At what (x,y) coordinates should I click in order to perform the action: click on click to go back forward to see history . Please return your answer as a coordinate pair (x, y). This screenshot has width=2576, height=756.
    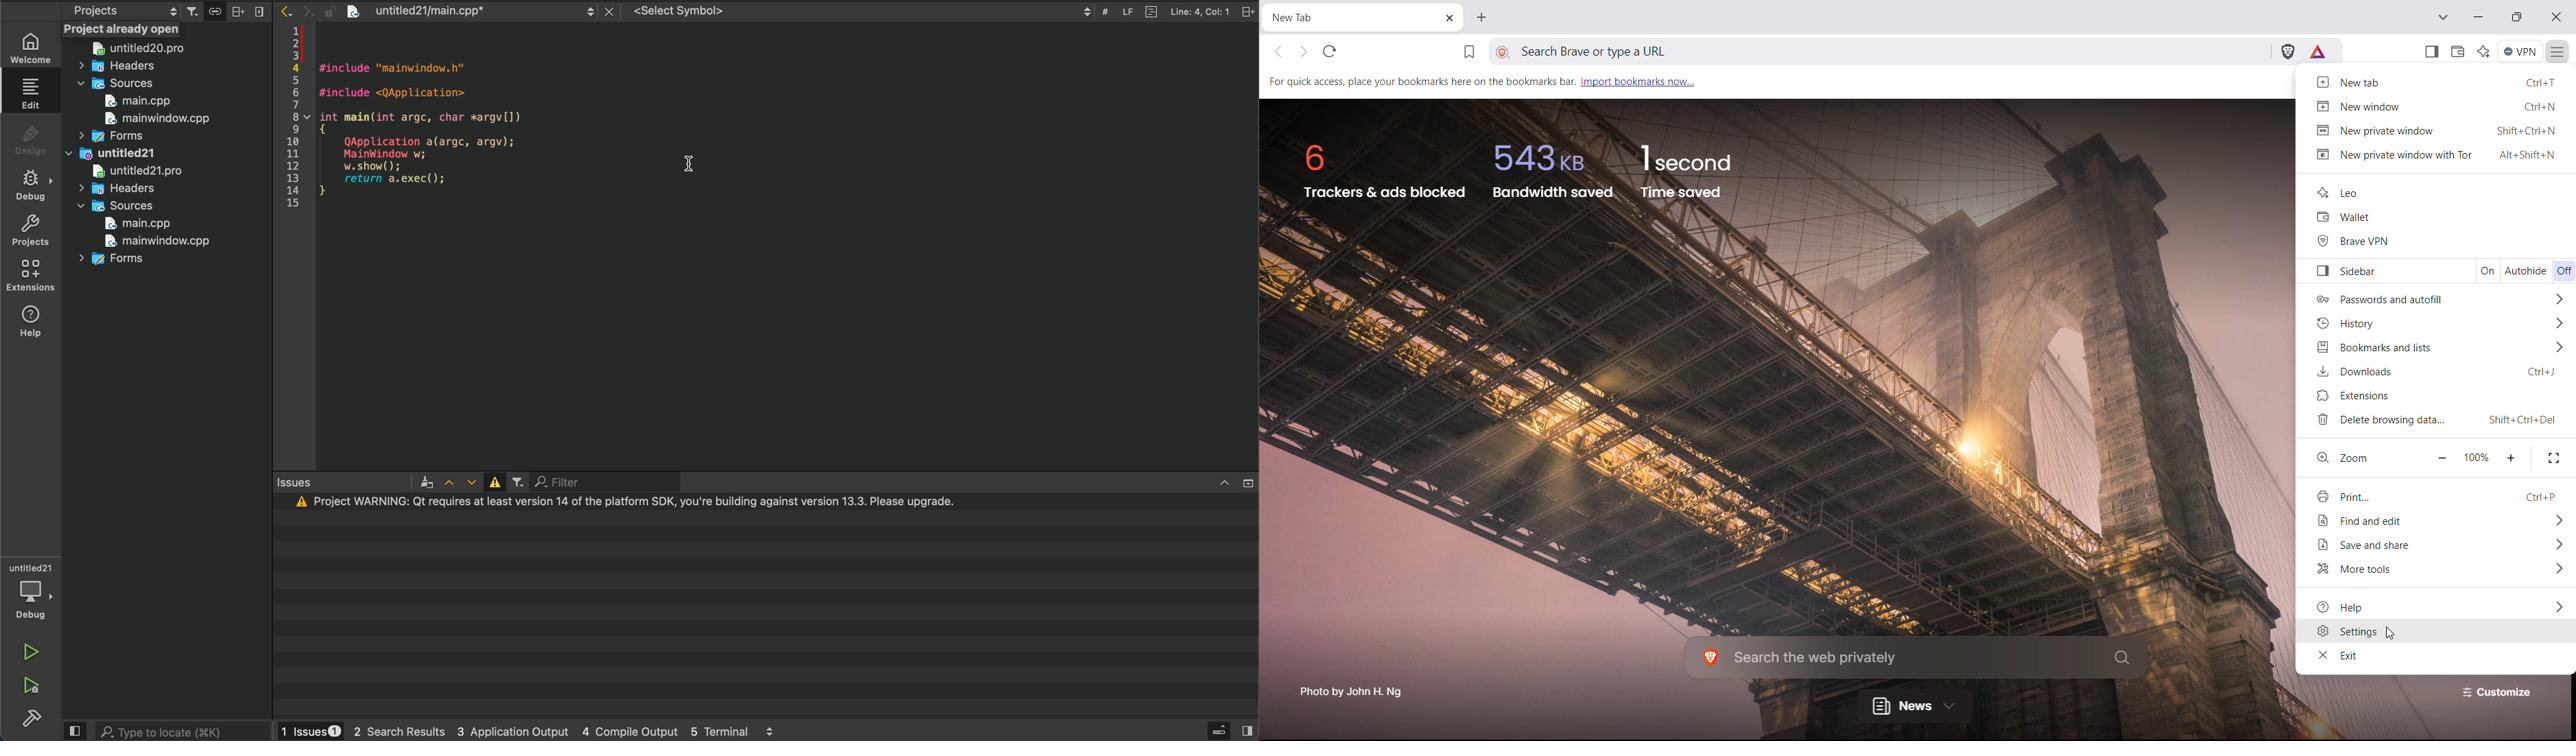
    Looking at the image, I should click on (1302, 51).